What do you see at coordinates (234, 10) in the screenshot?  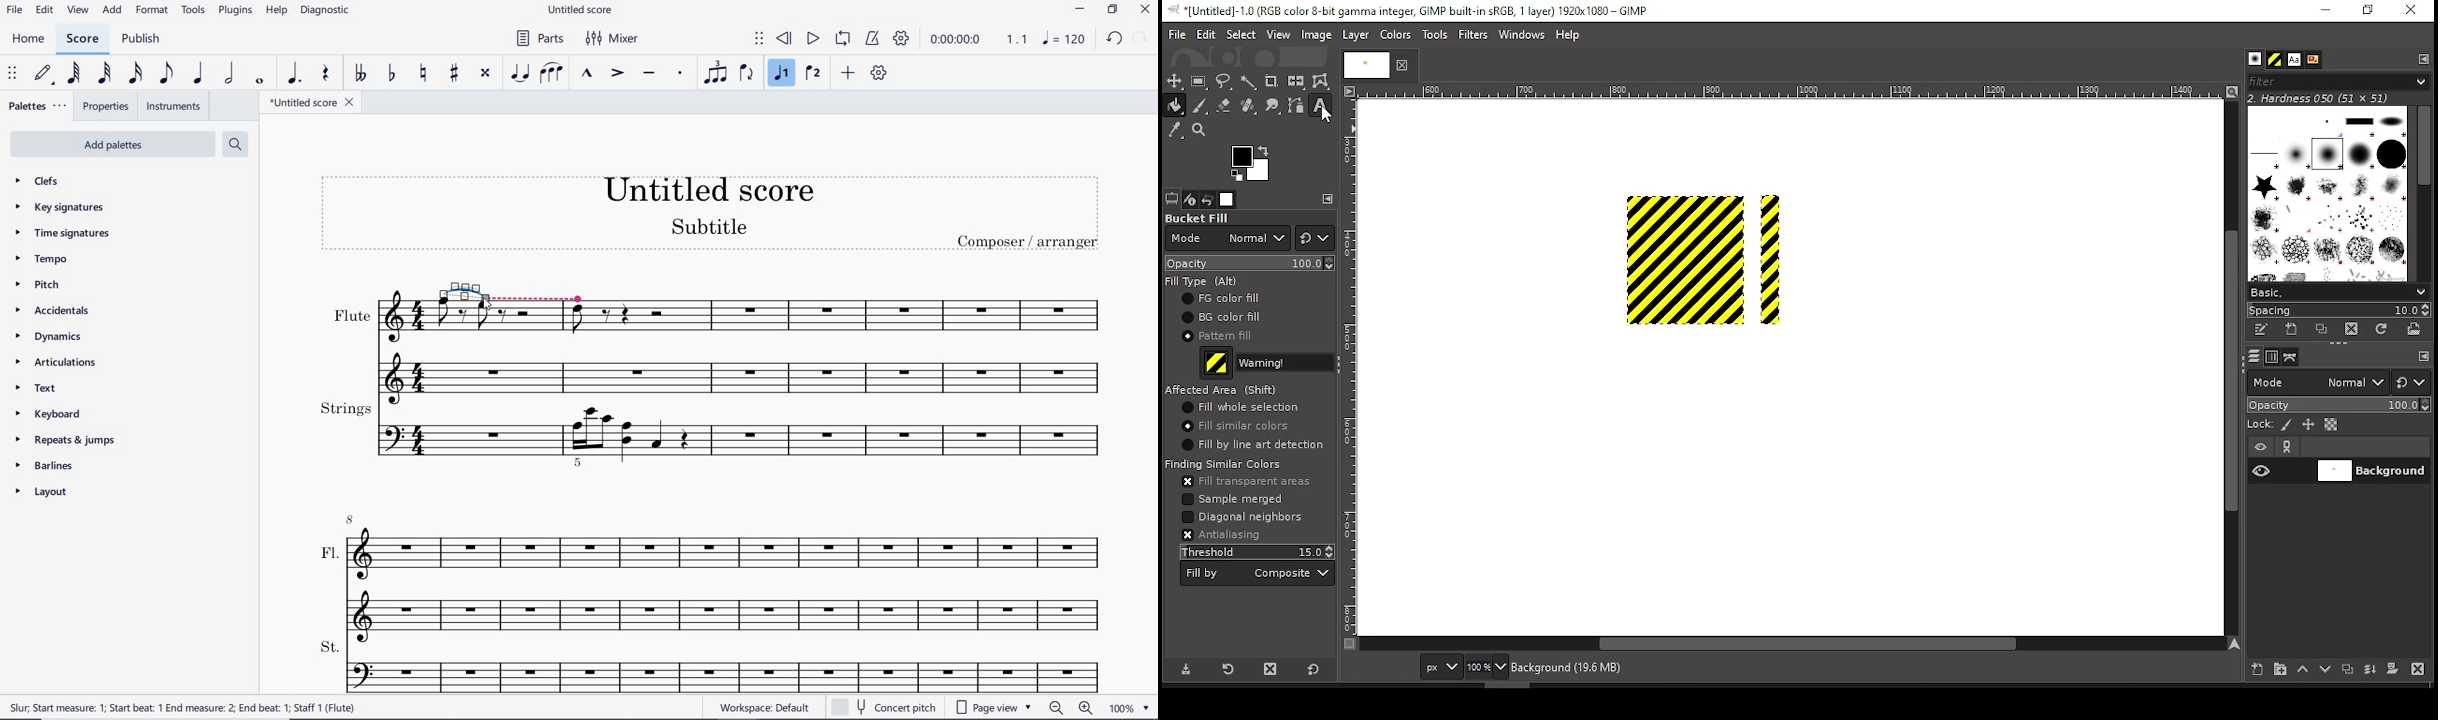 I see `plugins` at bounding box center [234, 10].